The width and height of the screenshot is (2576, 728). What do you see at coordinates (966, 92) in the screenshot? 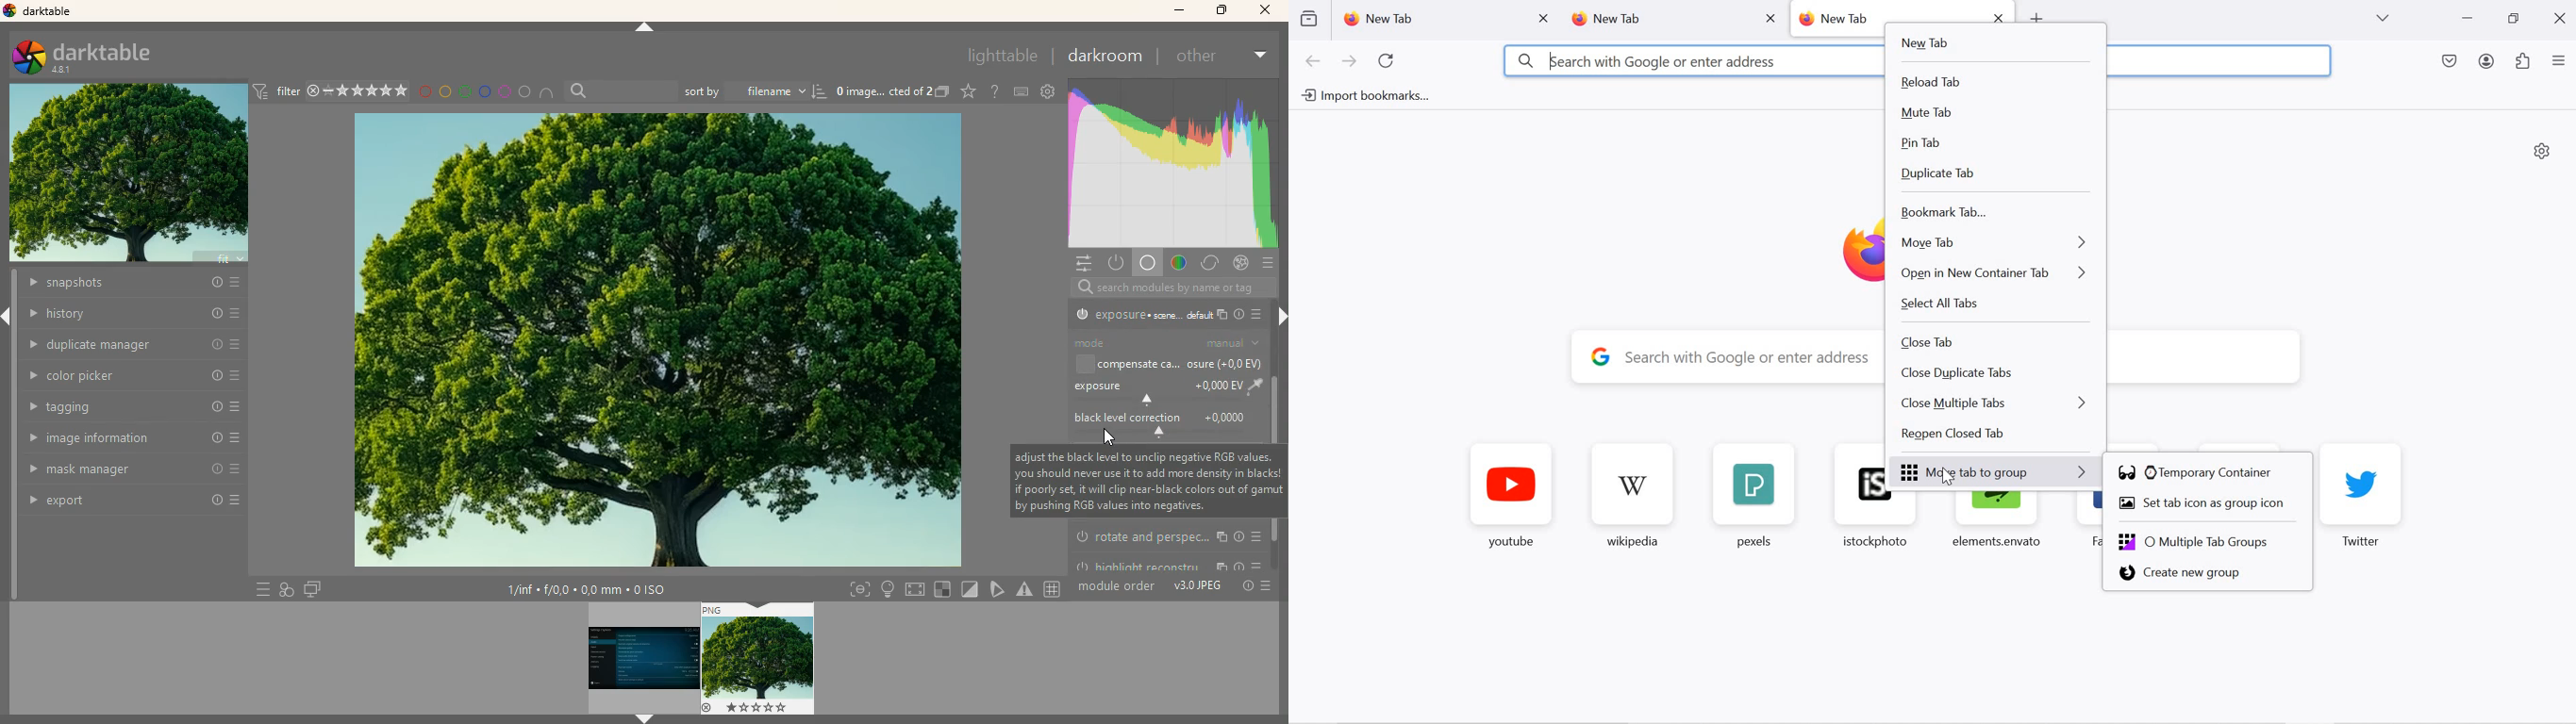
I see `favorite` at bounding box center [966, 92].